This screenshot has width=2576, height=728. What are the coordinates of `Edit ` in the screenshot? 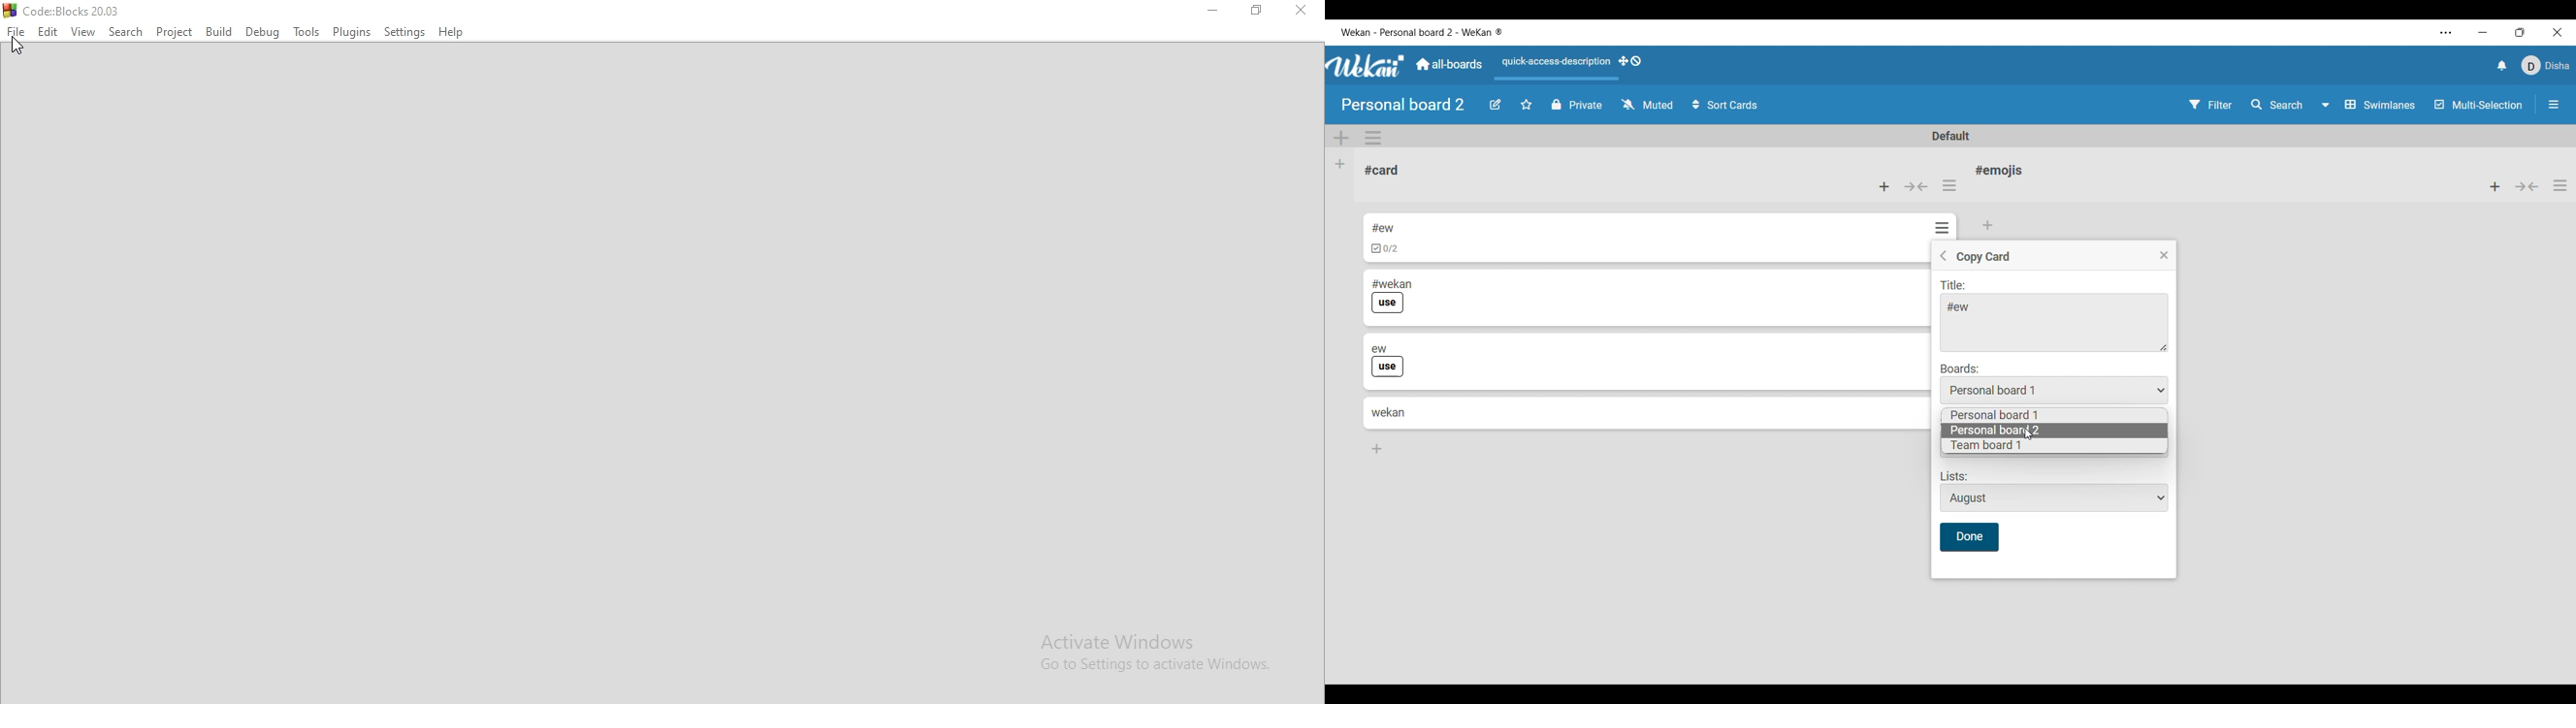 It's located at (49, 29).